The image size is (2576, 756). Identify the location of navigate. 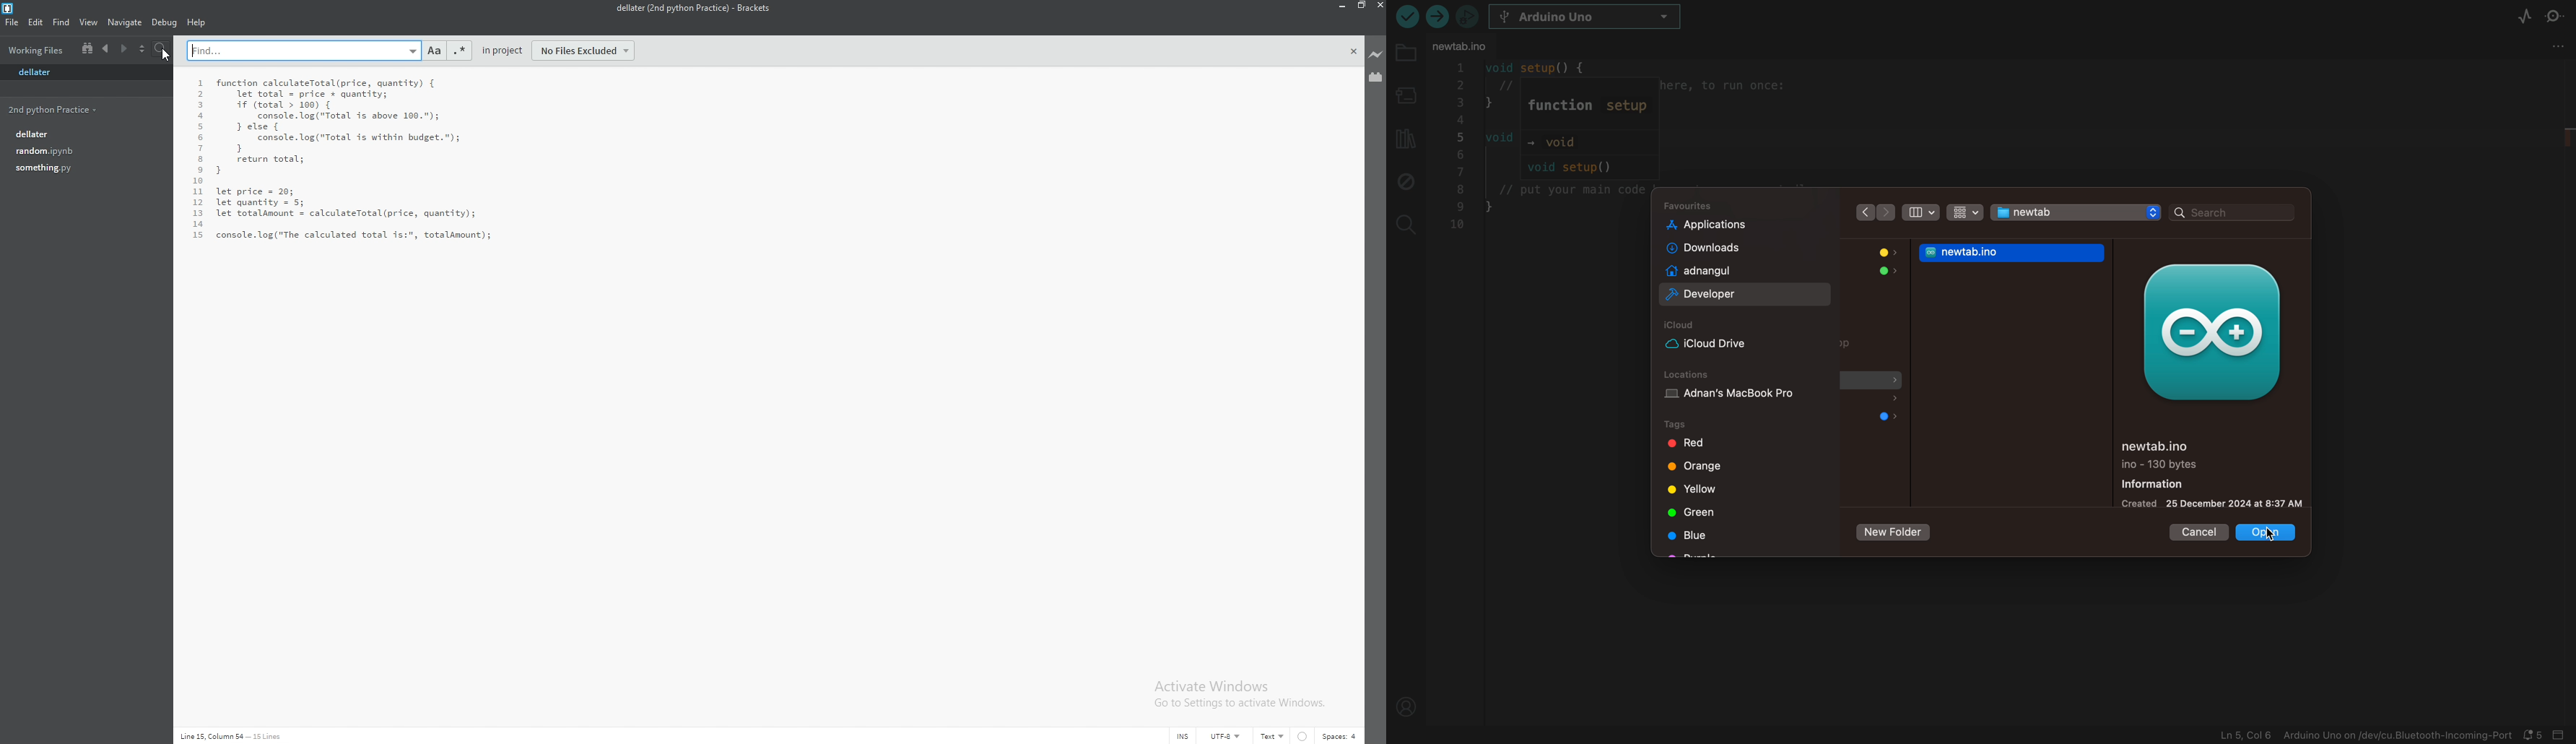
(126, 23).